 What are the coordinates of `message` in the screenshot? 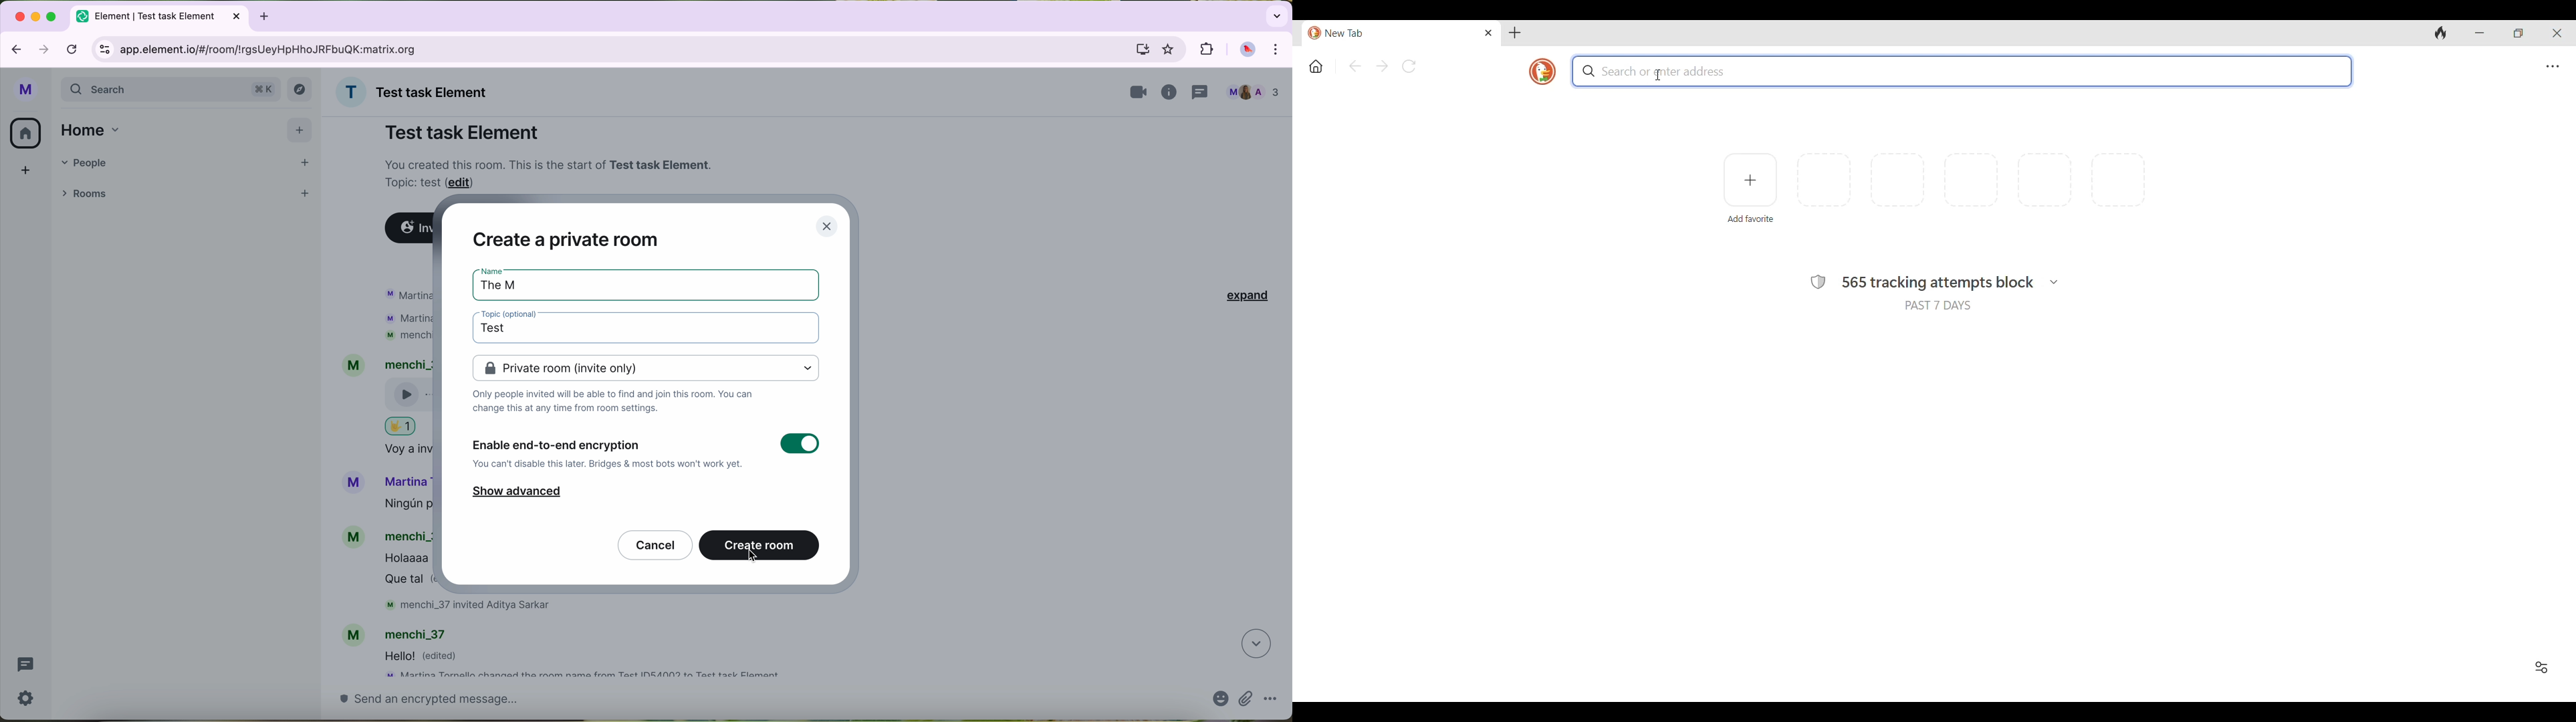 It's located at (428, 657).